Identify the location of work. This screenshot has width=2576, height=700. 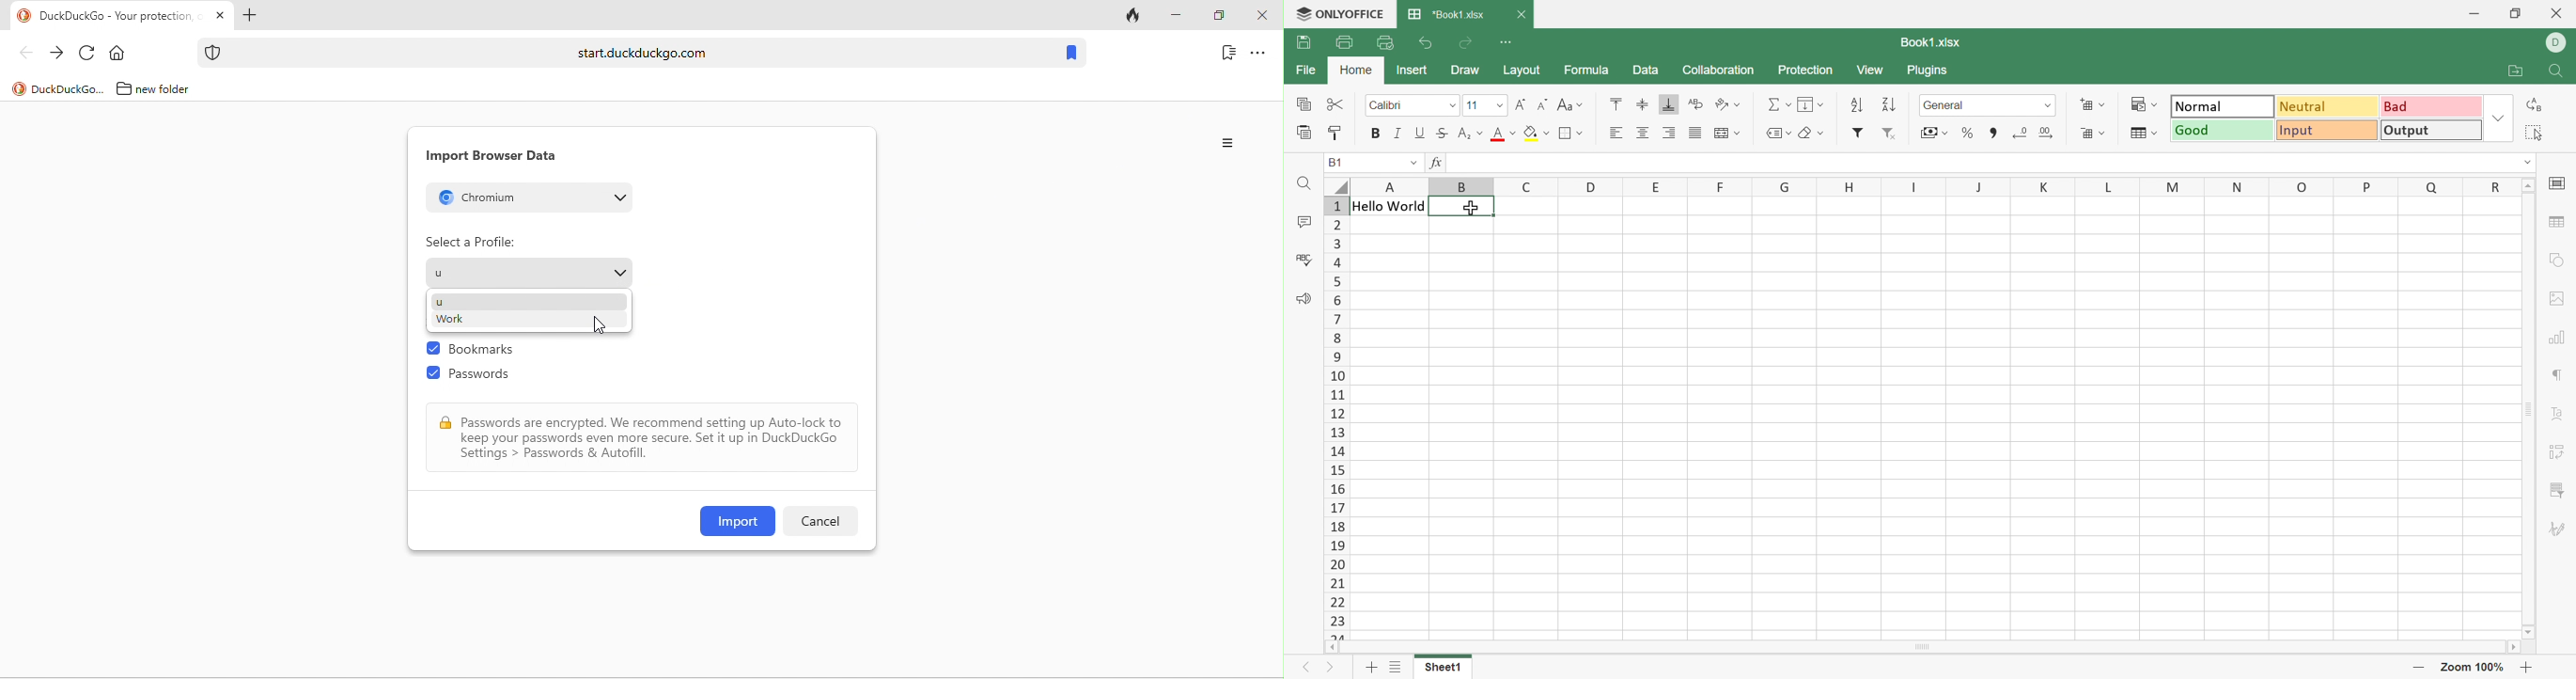
(448, 320).